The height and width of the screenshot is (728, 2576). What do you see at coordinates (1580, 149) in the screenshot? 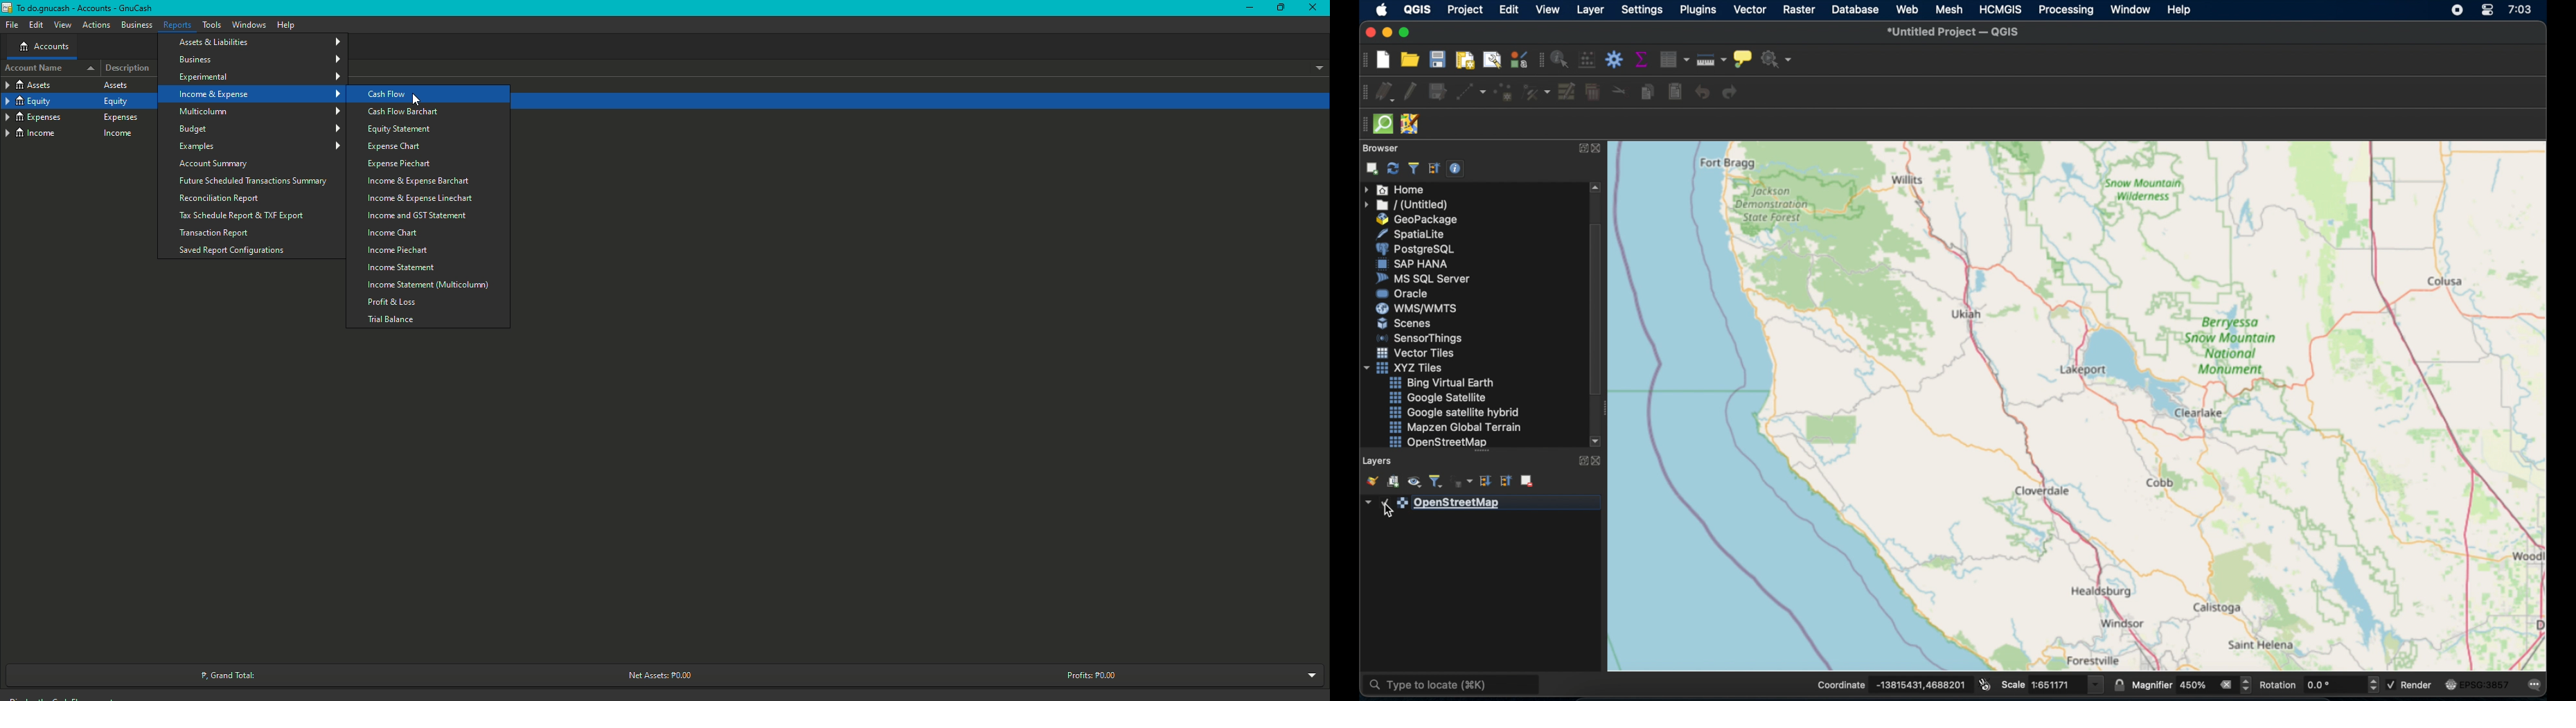
I see `expand` at bounding box center [1580, 149].